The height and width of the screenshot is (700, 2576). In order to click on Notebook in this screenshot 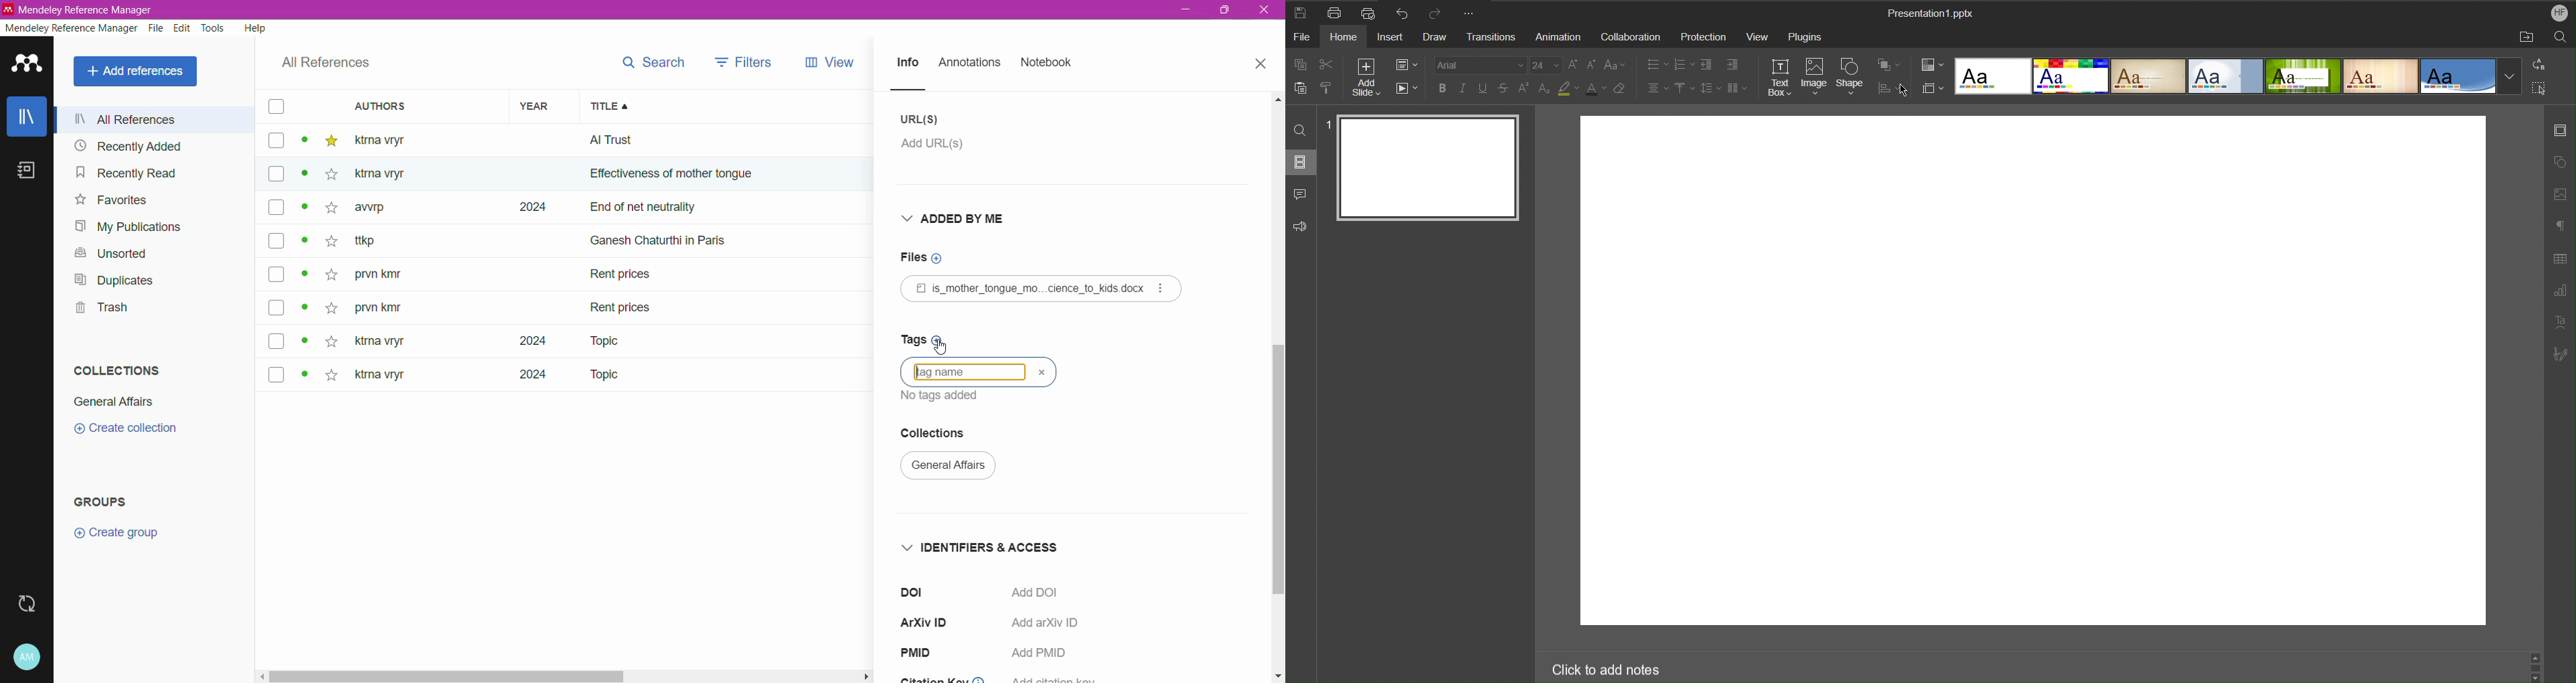, I will do `click(27, 170)`.